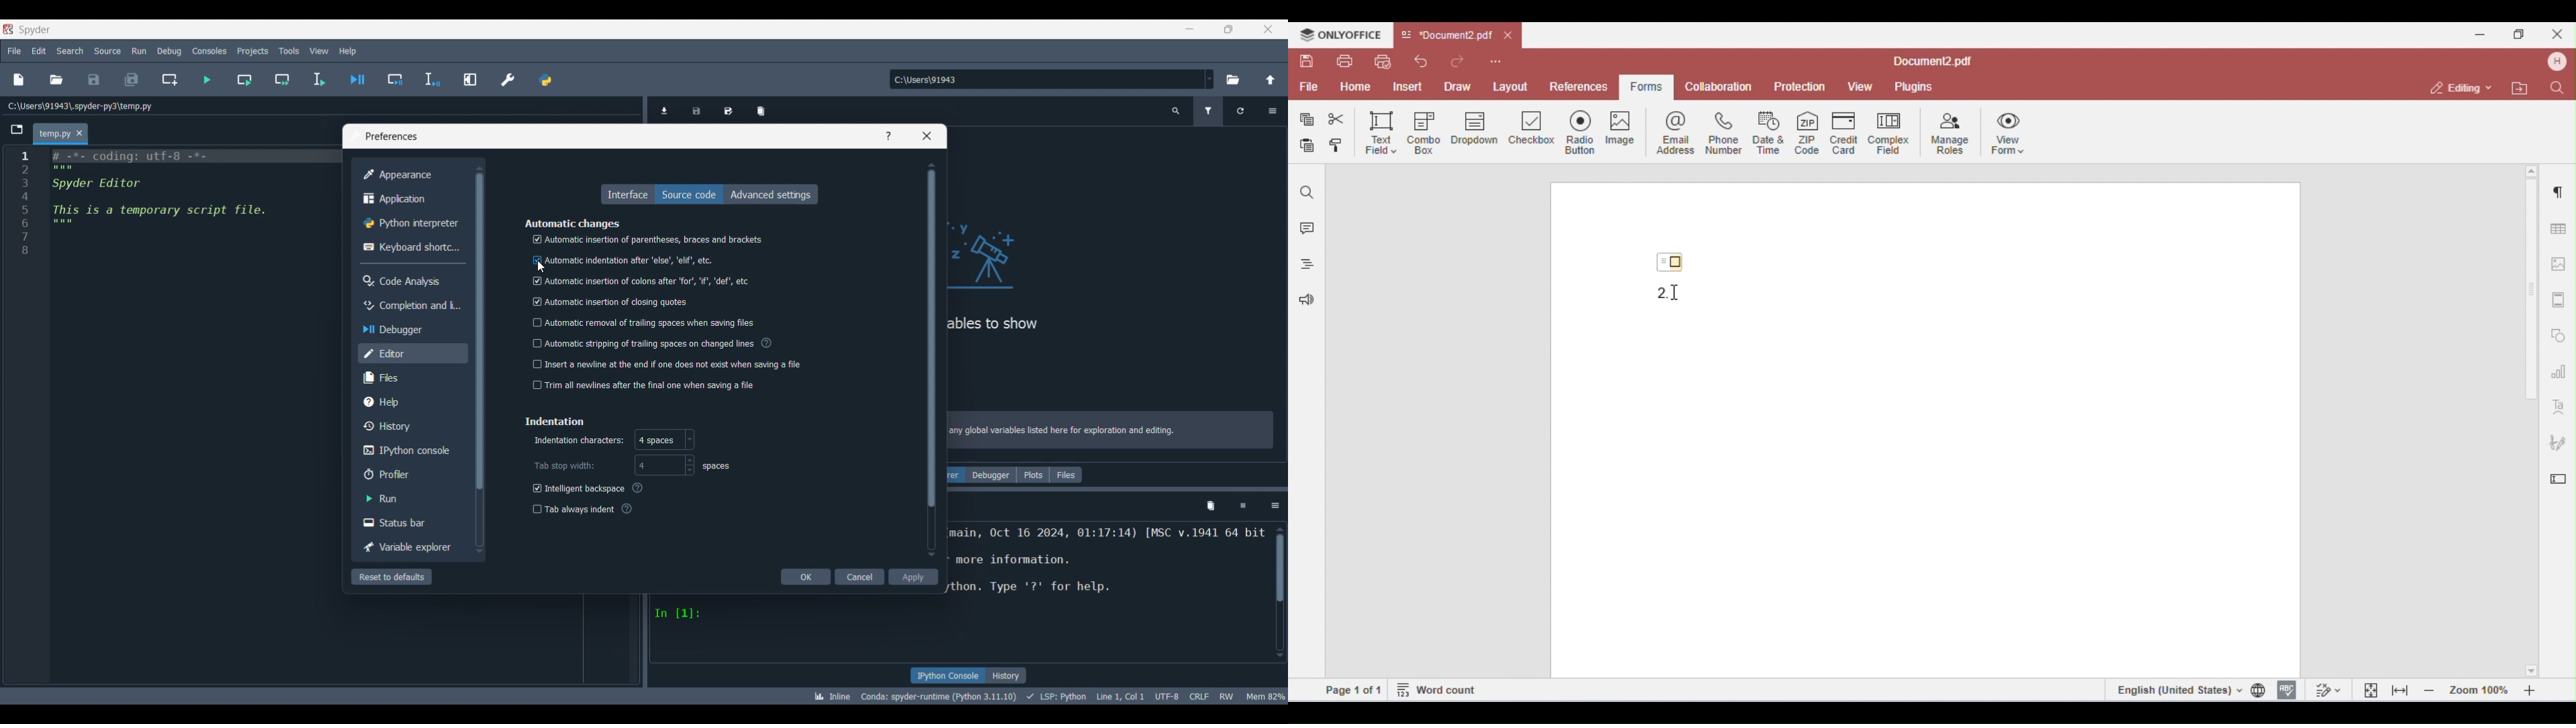 This screenshot has height=728, width=2576. I want to click on Debug menu, so click(170, 51).